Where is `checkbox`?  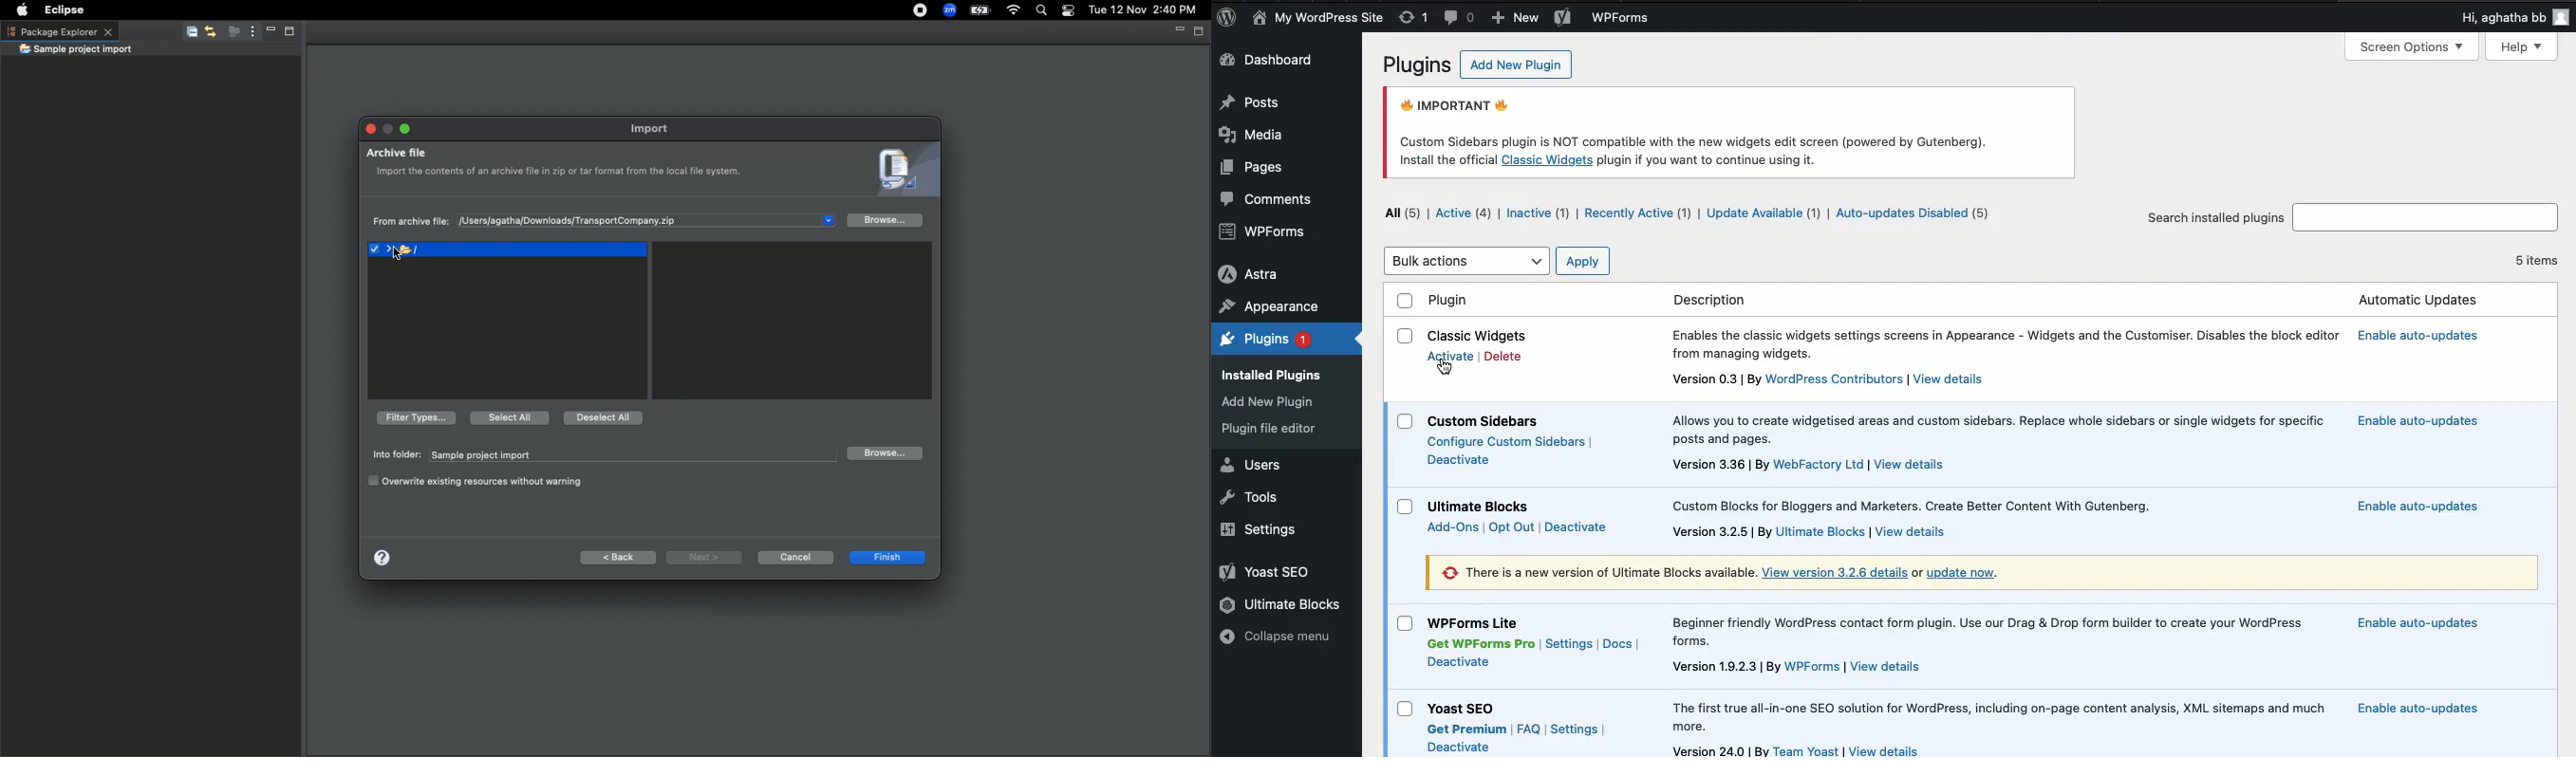
checkbox is located at coordinates (1406, 336).